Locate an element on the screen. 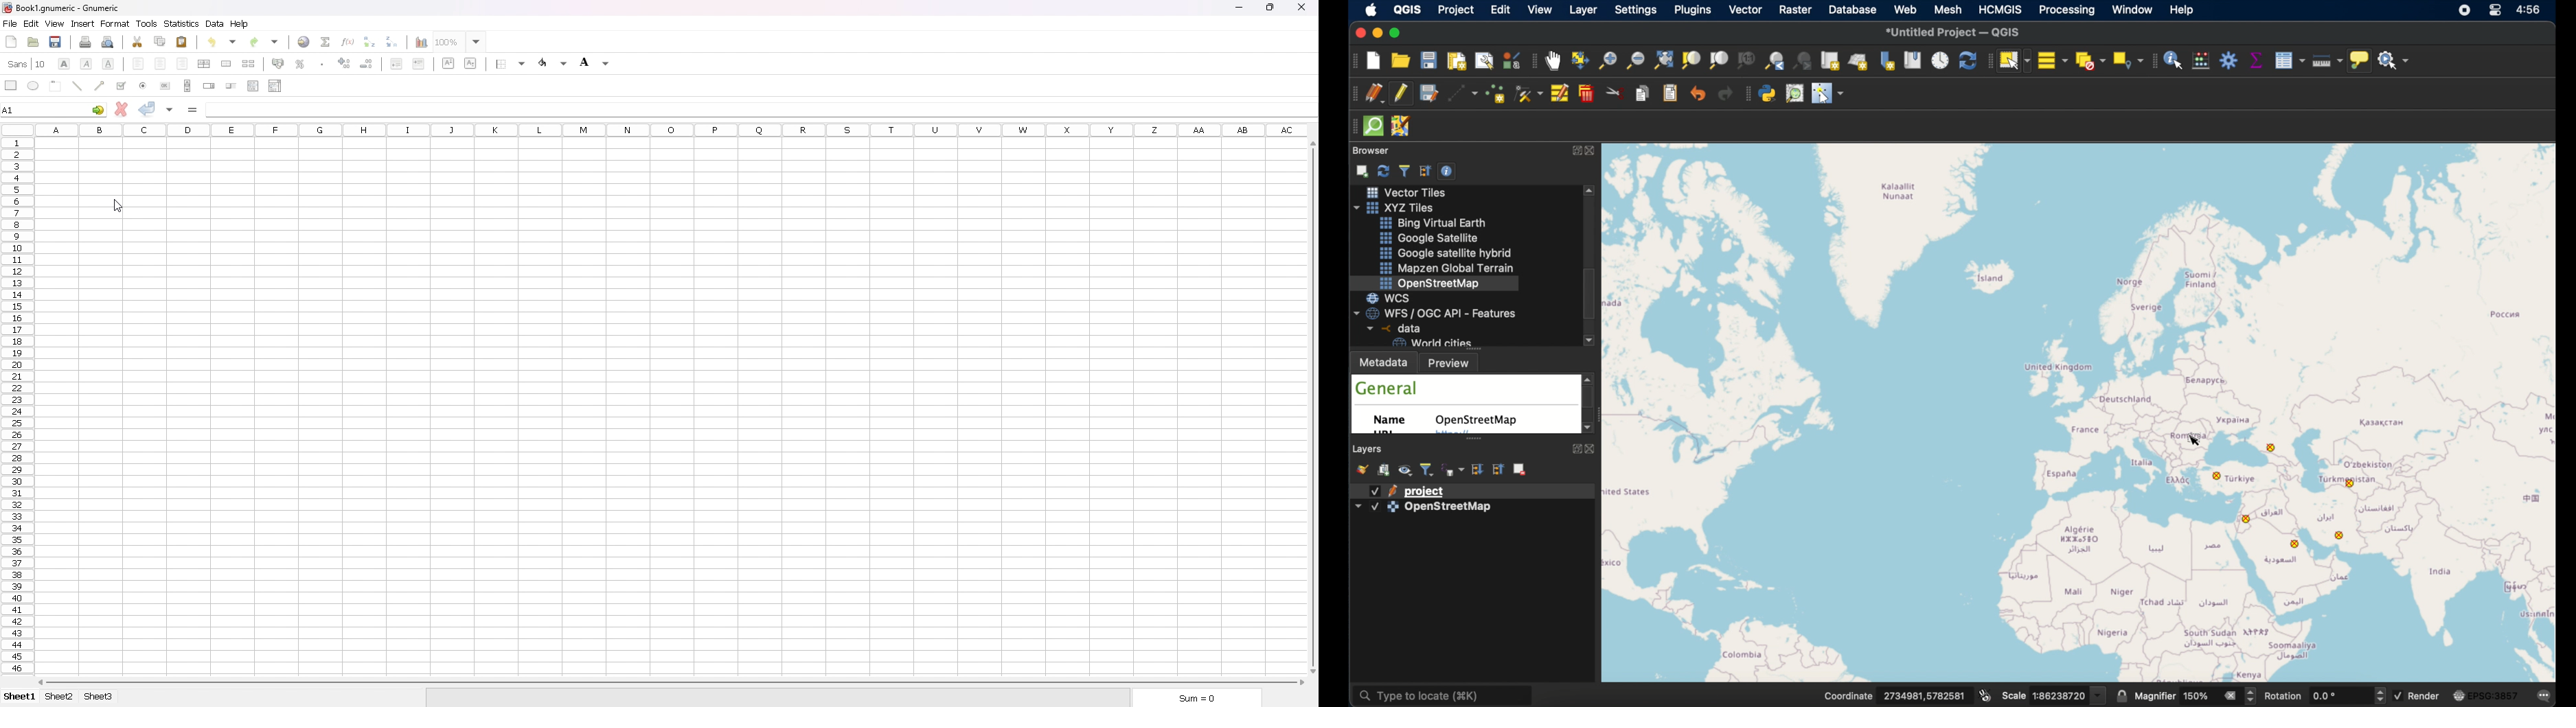 The image size is (2576, 728). undo is located at coordinates (1698, 94).